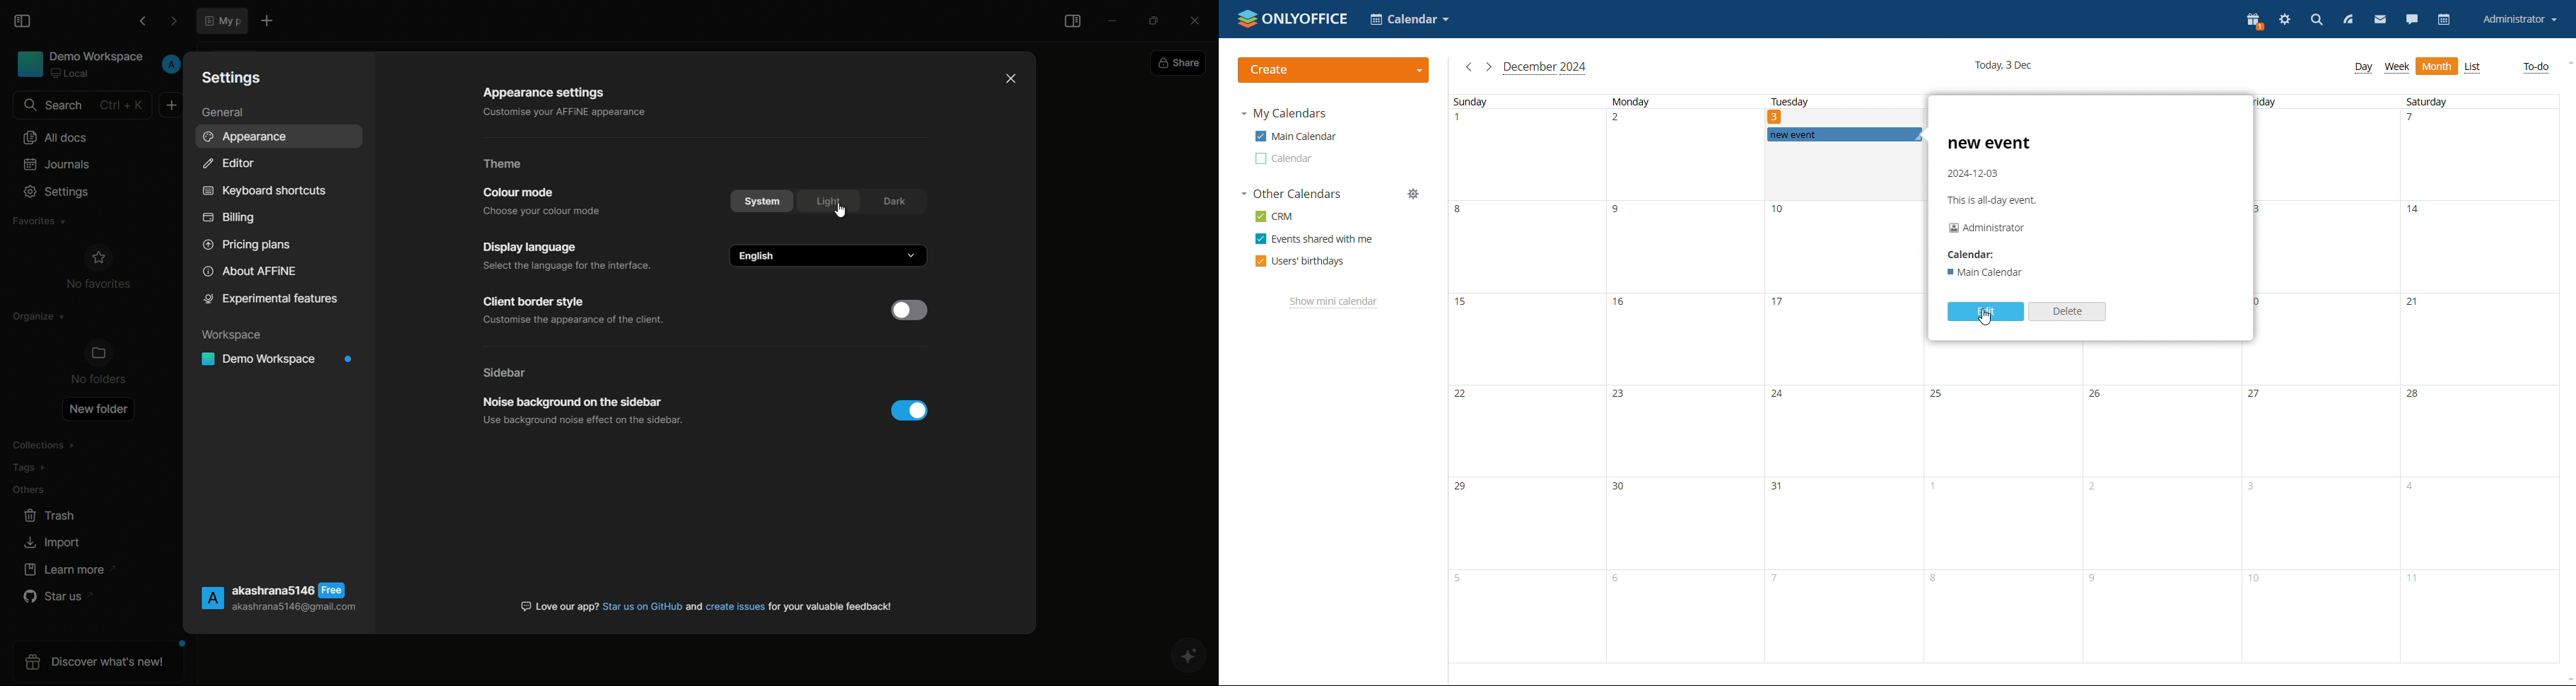 Image resolution: width=2576 pixels, height=700 pixels. Describe the element at coordinates (1012, 79) in the screenshot. I see `close` at that location.